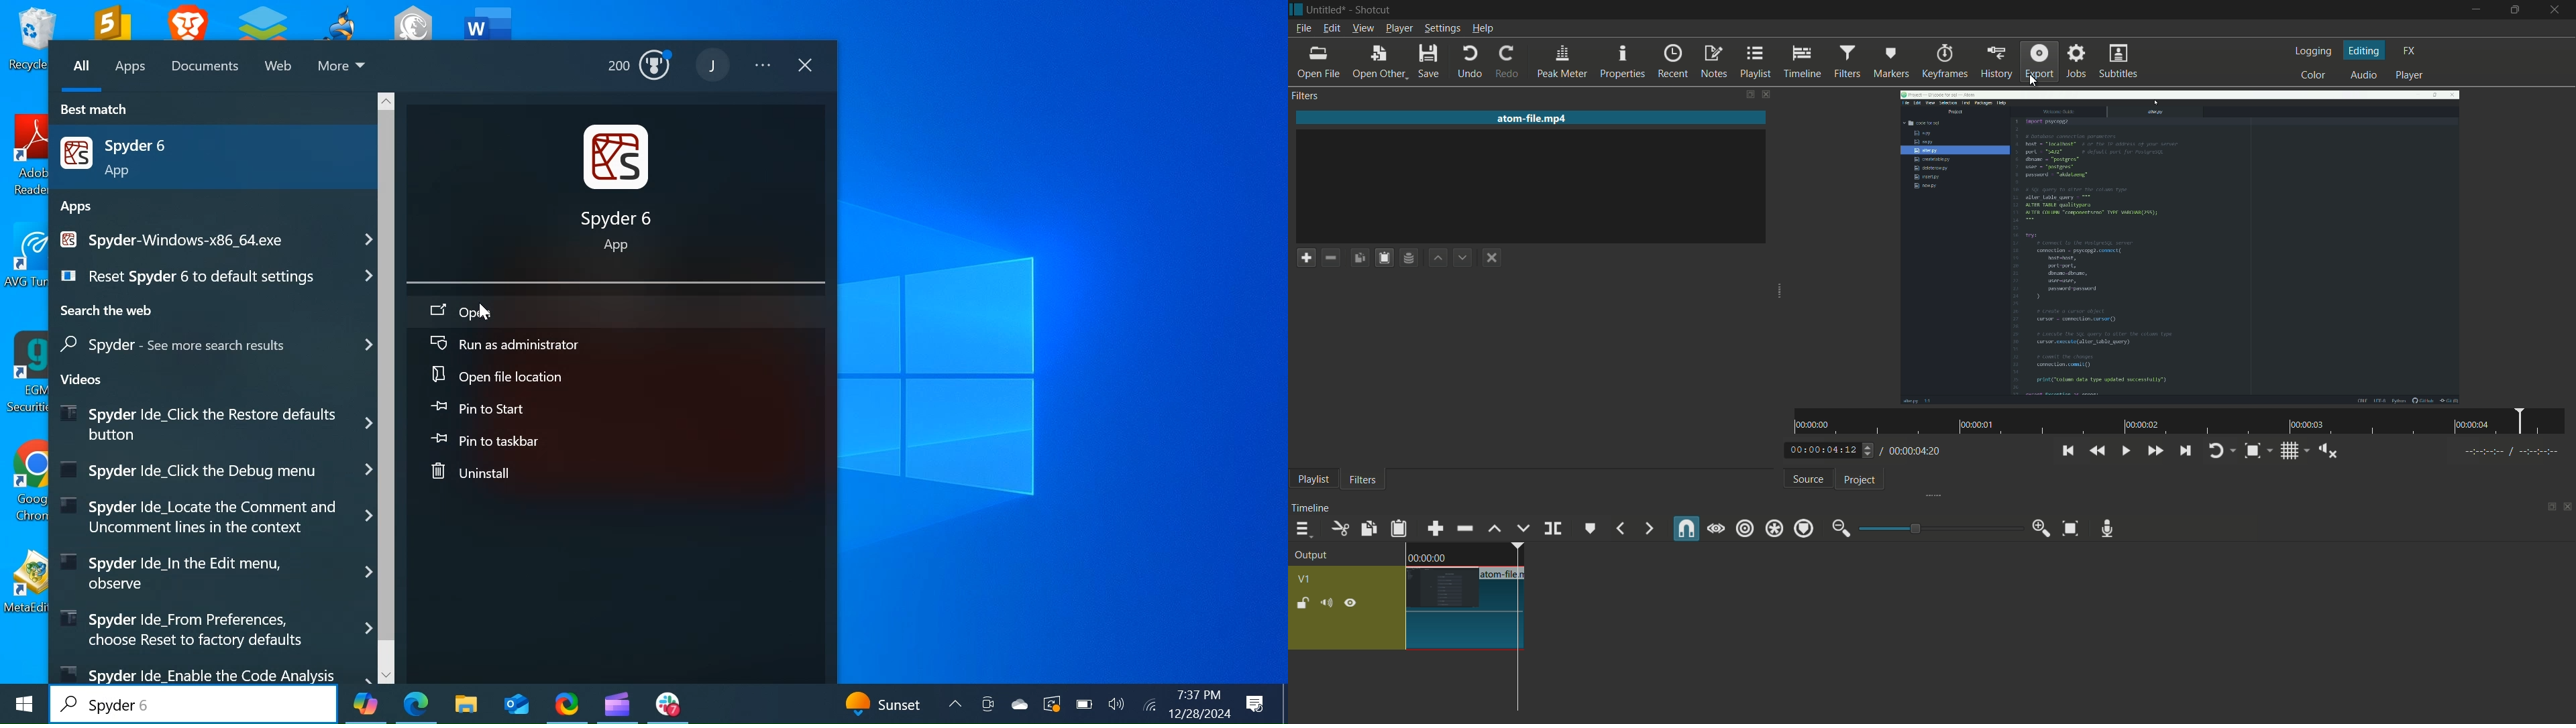 The width and height of the screenshot is (2576, 728). Describe the element at coordinates (1198, 714) in the screenshot. I see `Date` at that location.